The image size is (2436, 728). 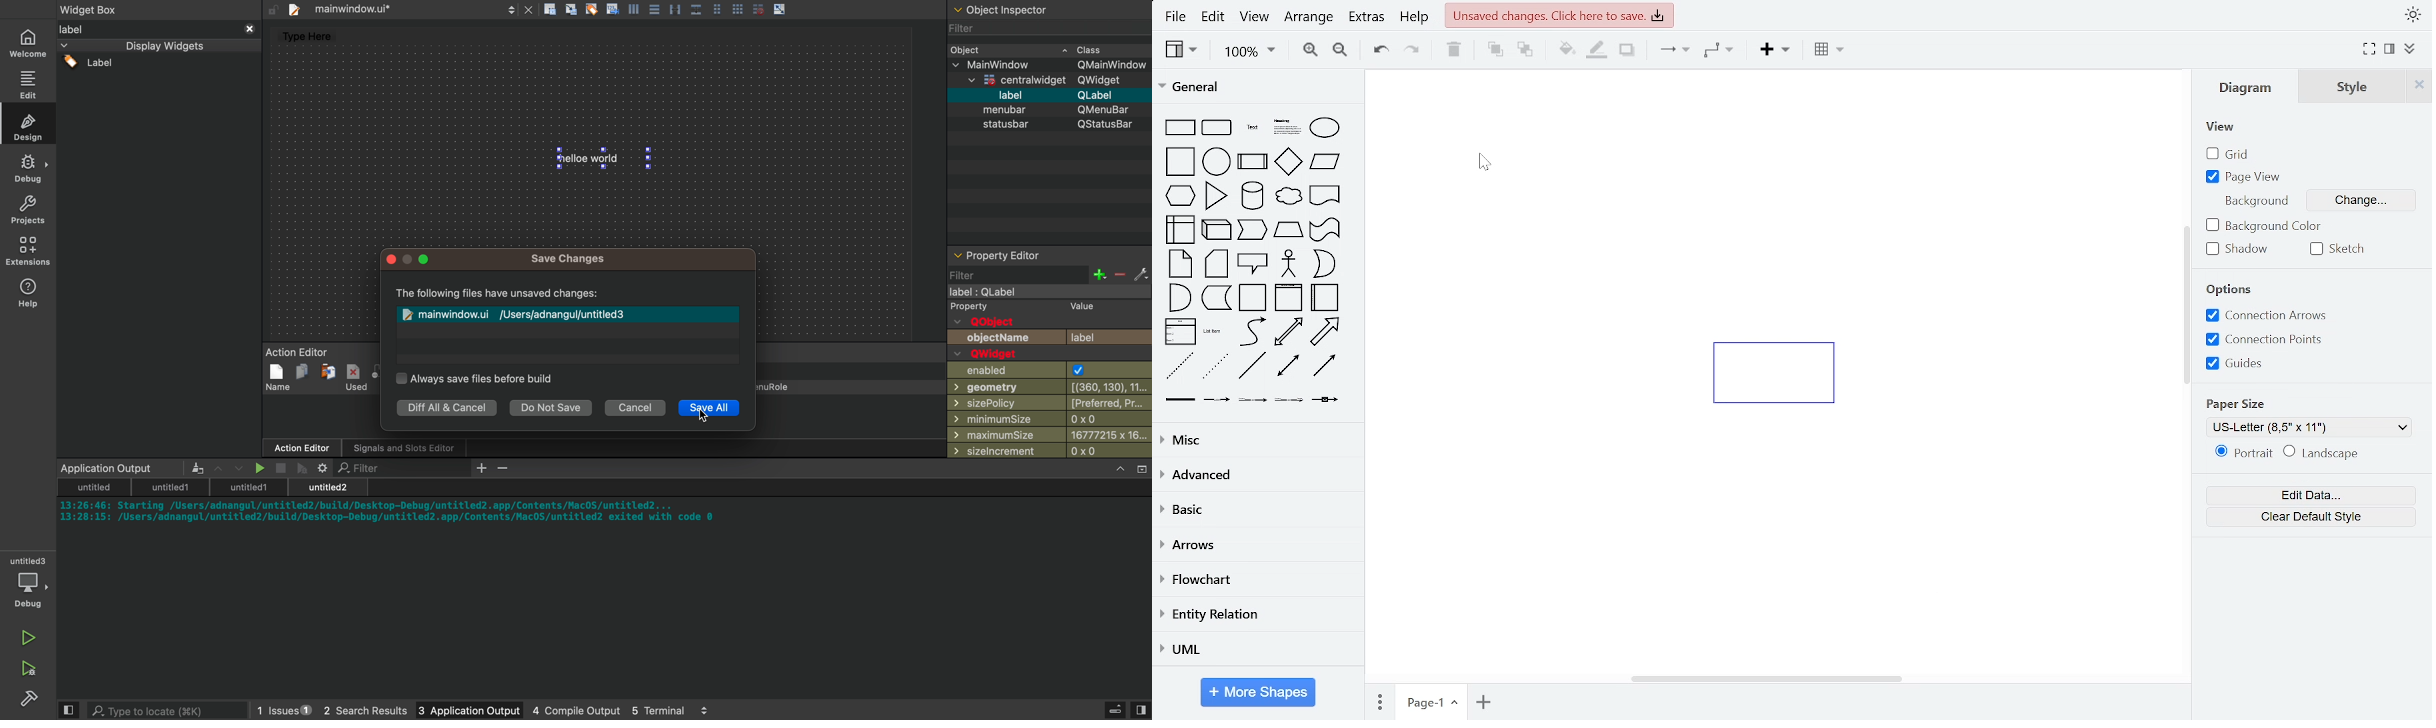 I want to click on to back, so click(x=1524, y=51).